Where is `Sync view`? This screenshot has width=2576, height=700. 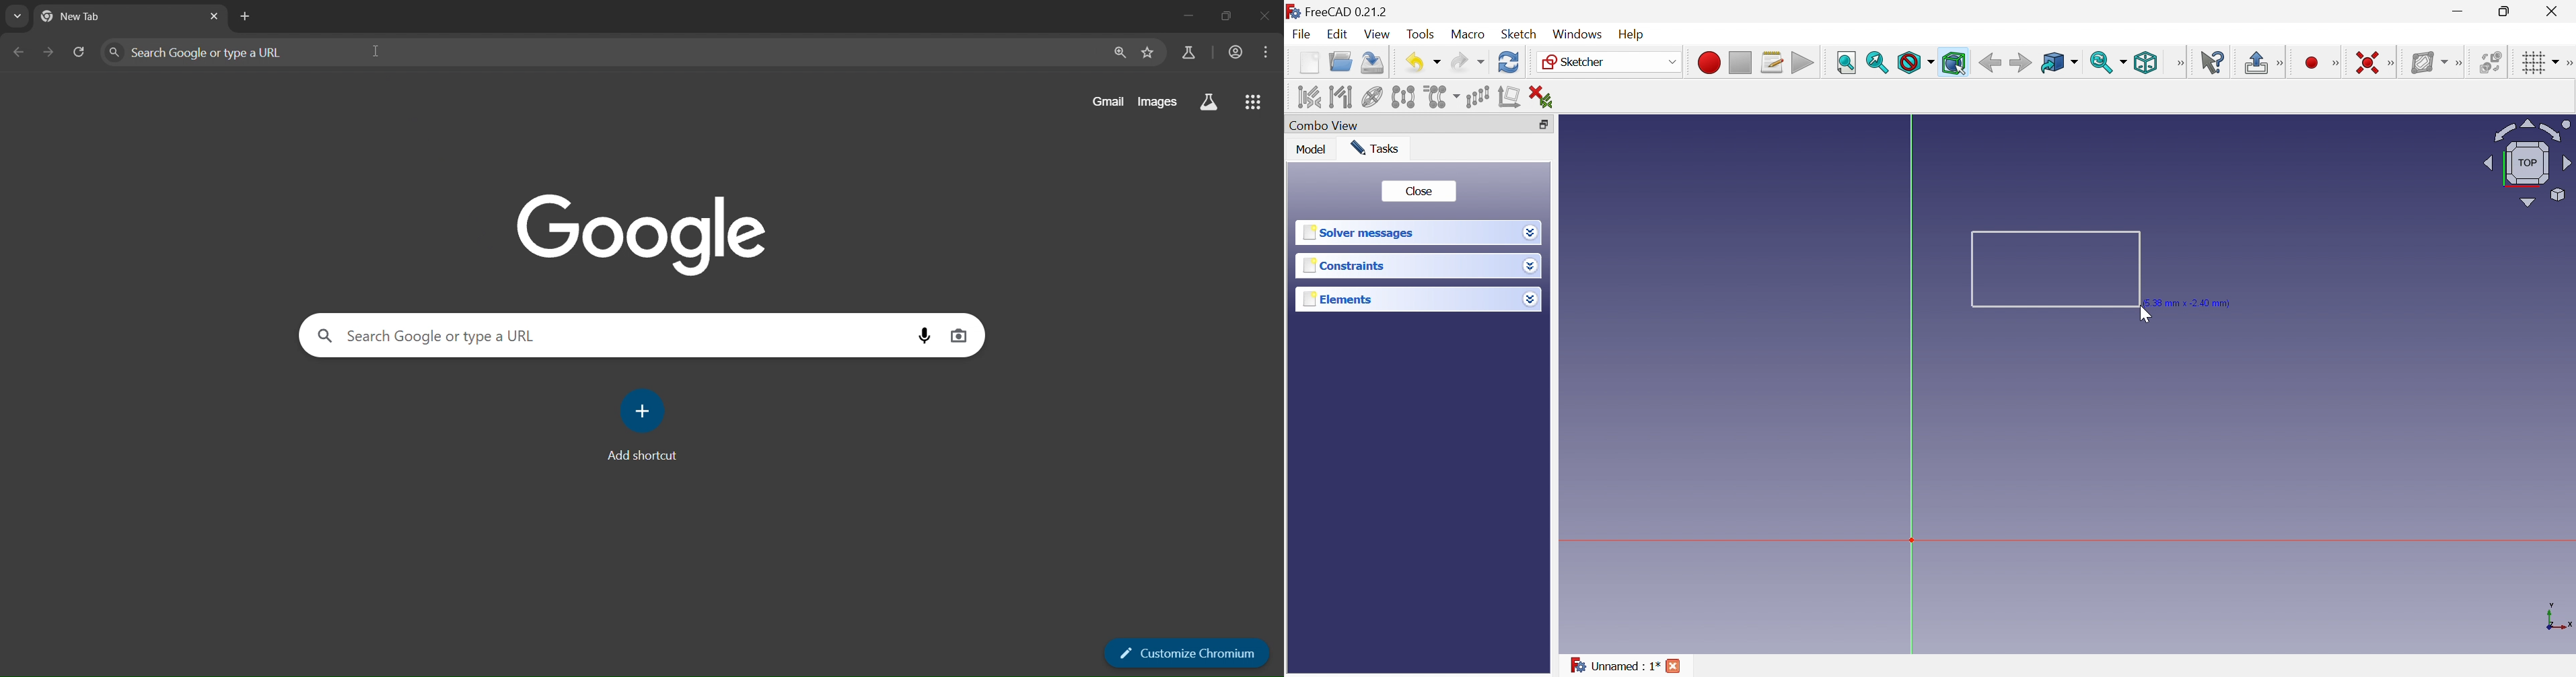 Sync view is located at coordinates (2109, 63).